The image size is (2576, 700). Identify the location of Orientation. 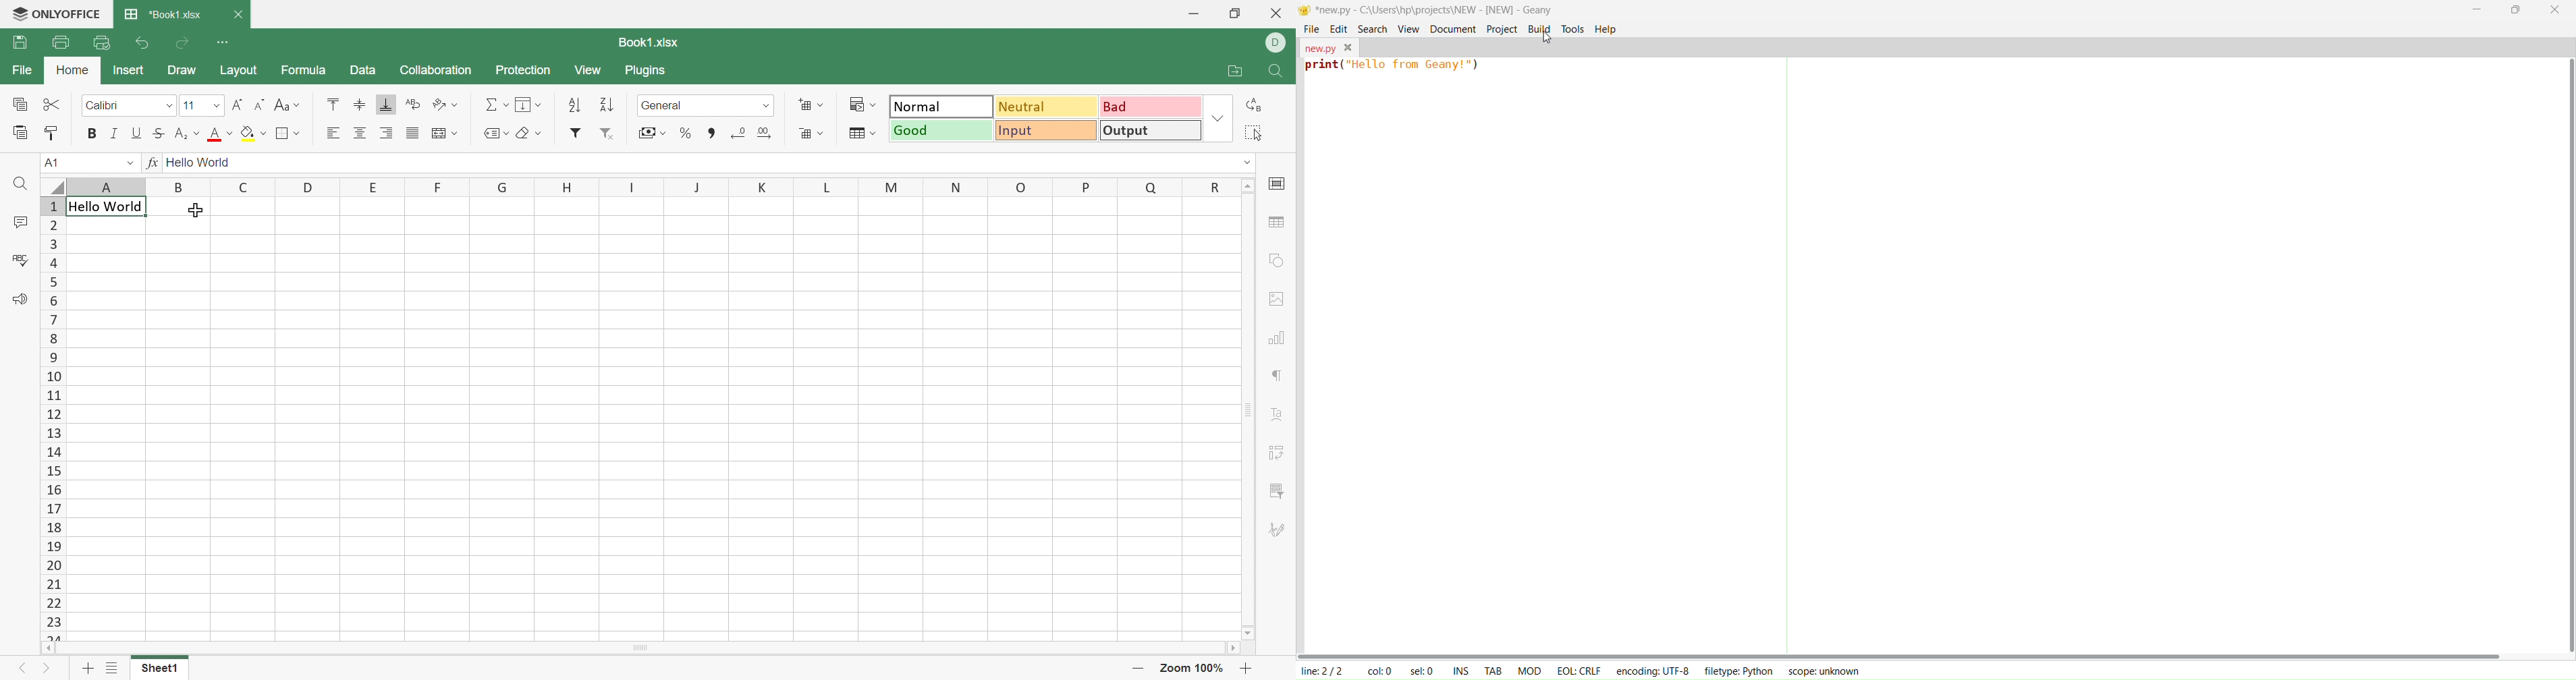
(441, 105).